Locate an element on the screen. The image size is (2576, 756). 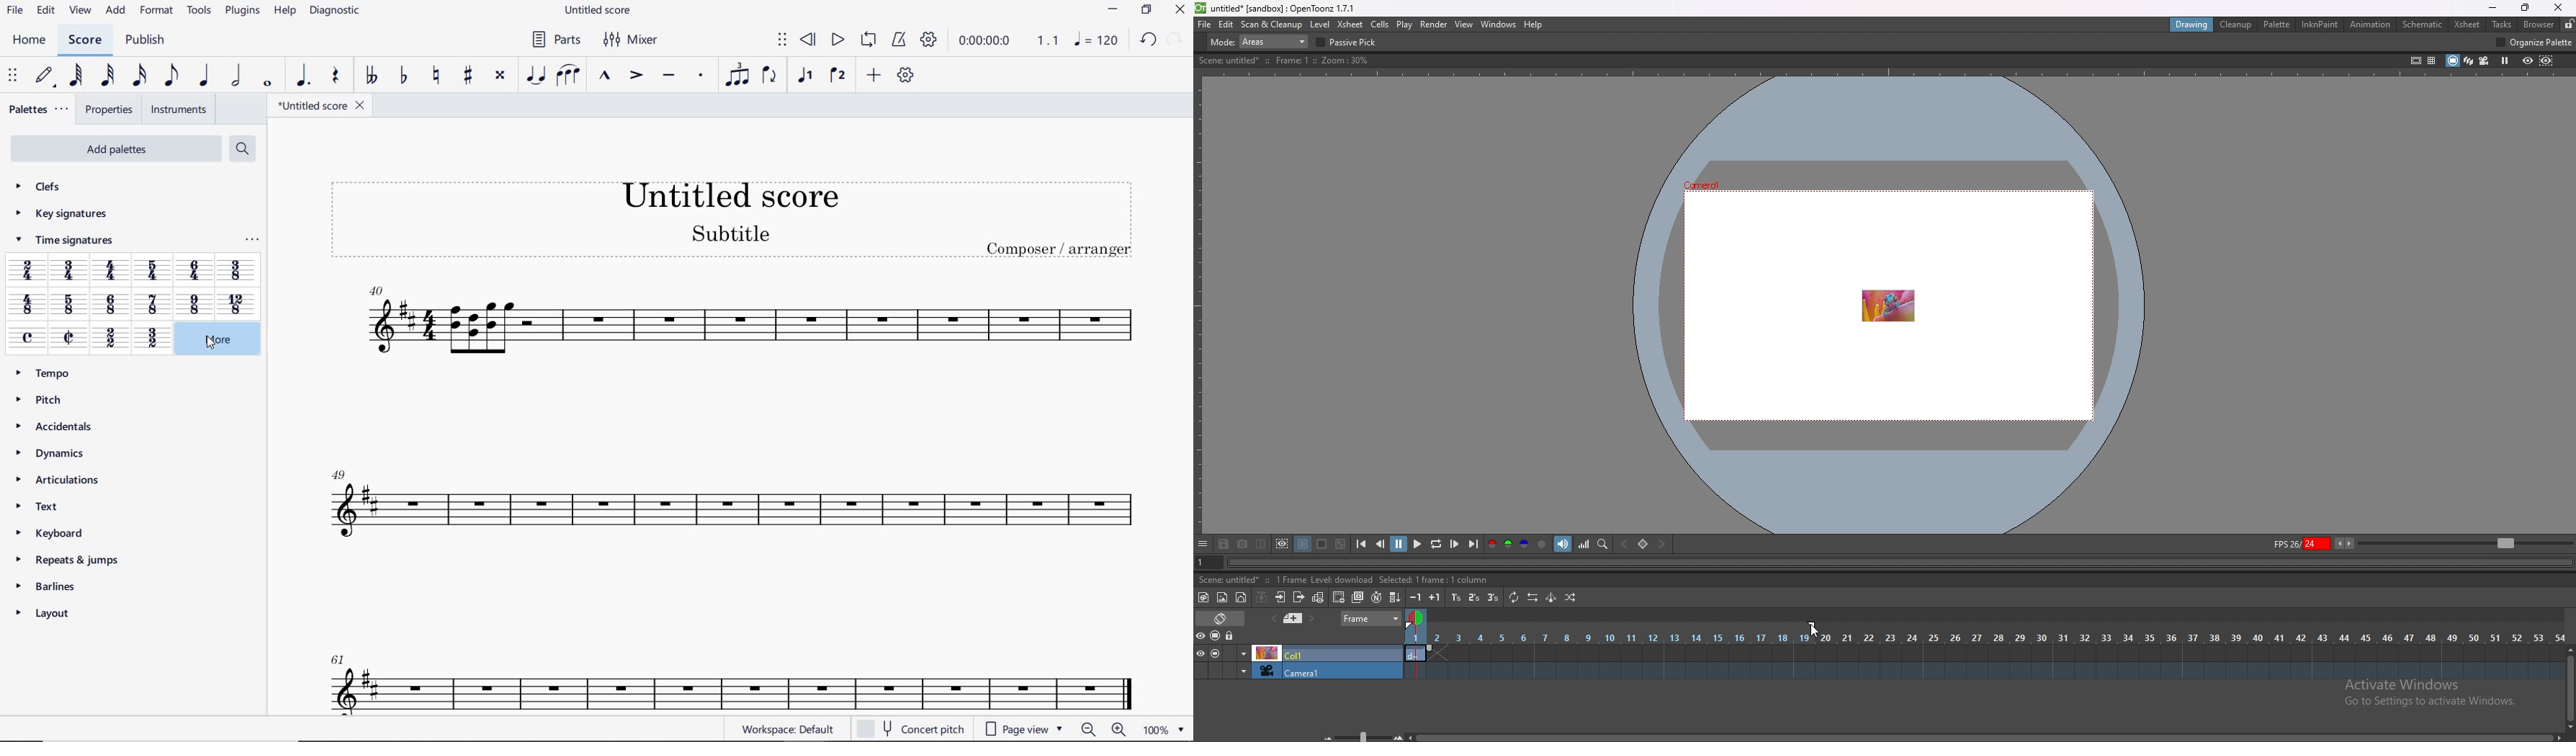
PAGE VIEW is located at coordinates (1022, 730).